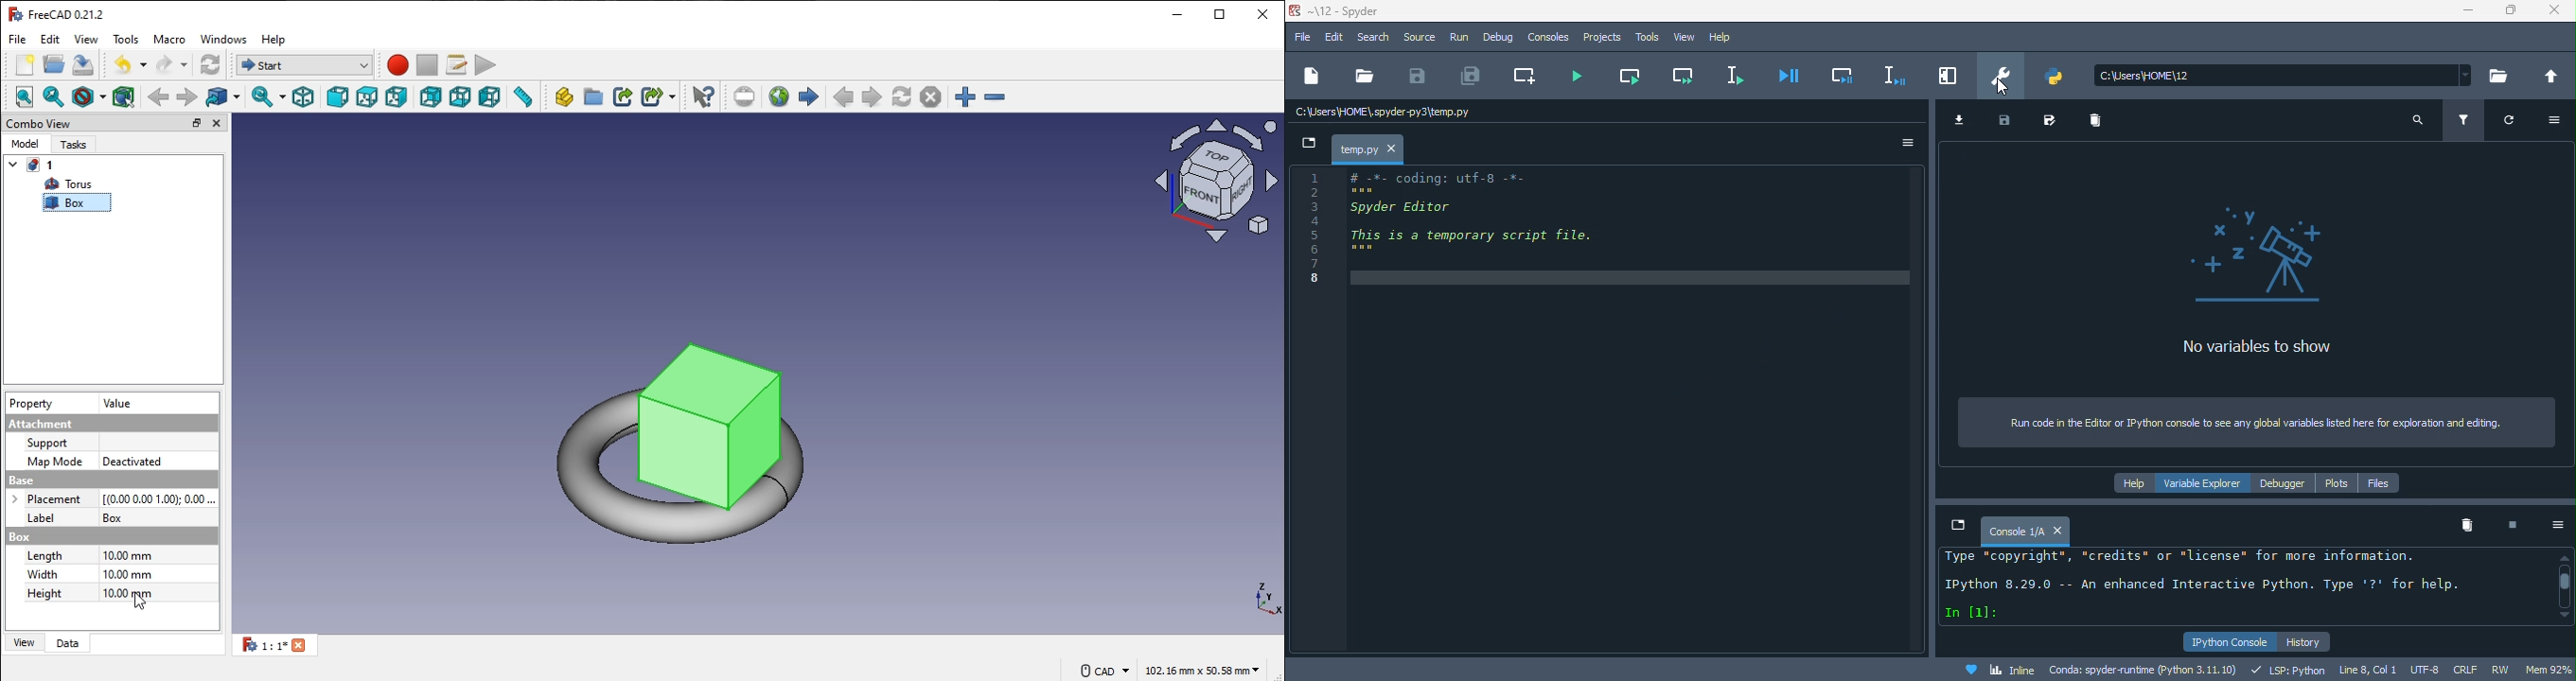  What do you see at coordinates (1730, 37) in the screenshot?
I see `help` at bounding box center [1730, 37].